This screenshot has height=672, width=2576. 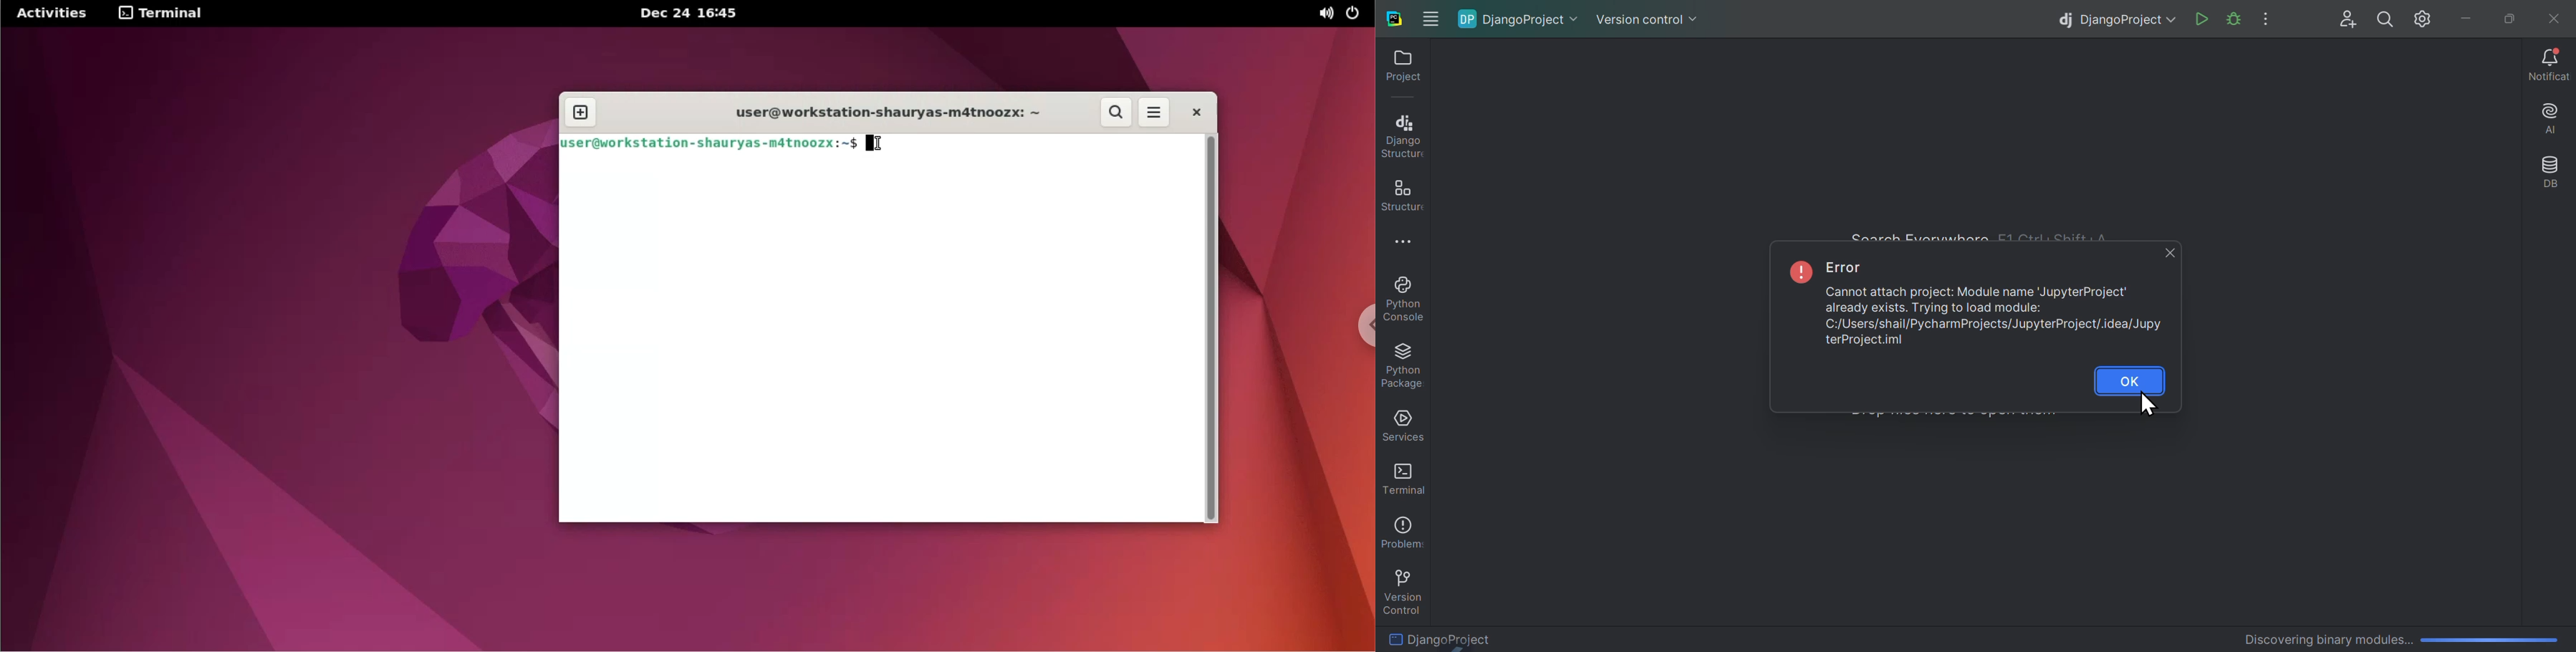 What do you see at coordinates (2144, 407) in the screenshot?
I see ` Cursor` at bounding box center [2144, 407].